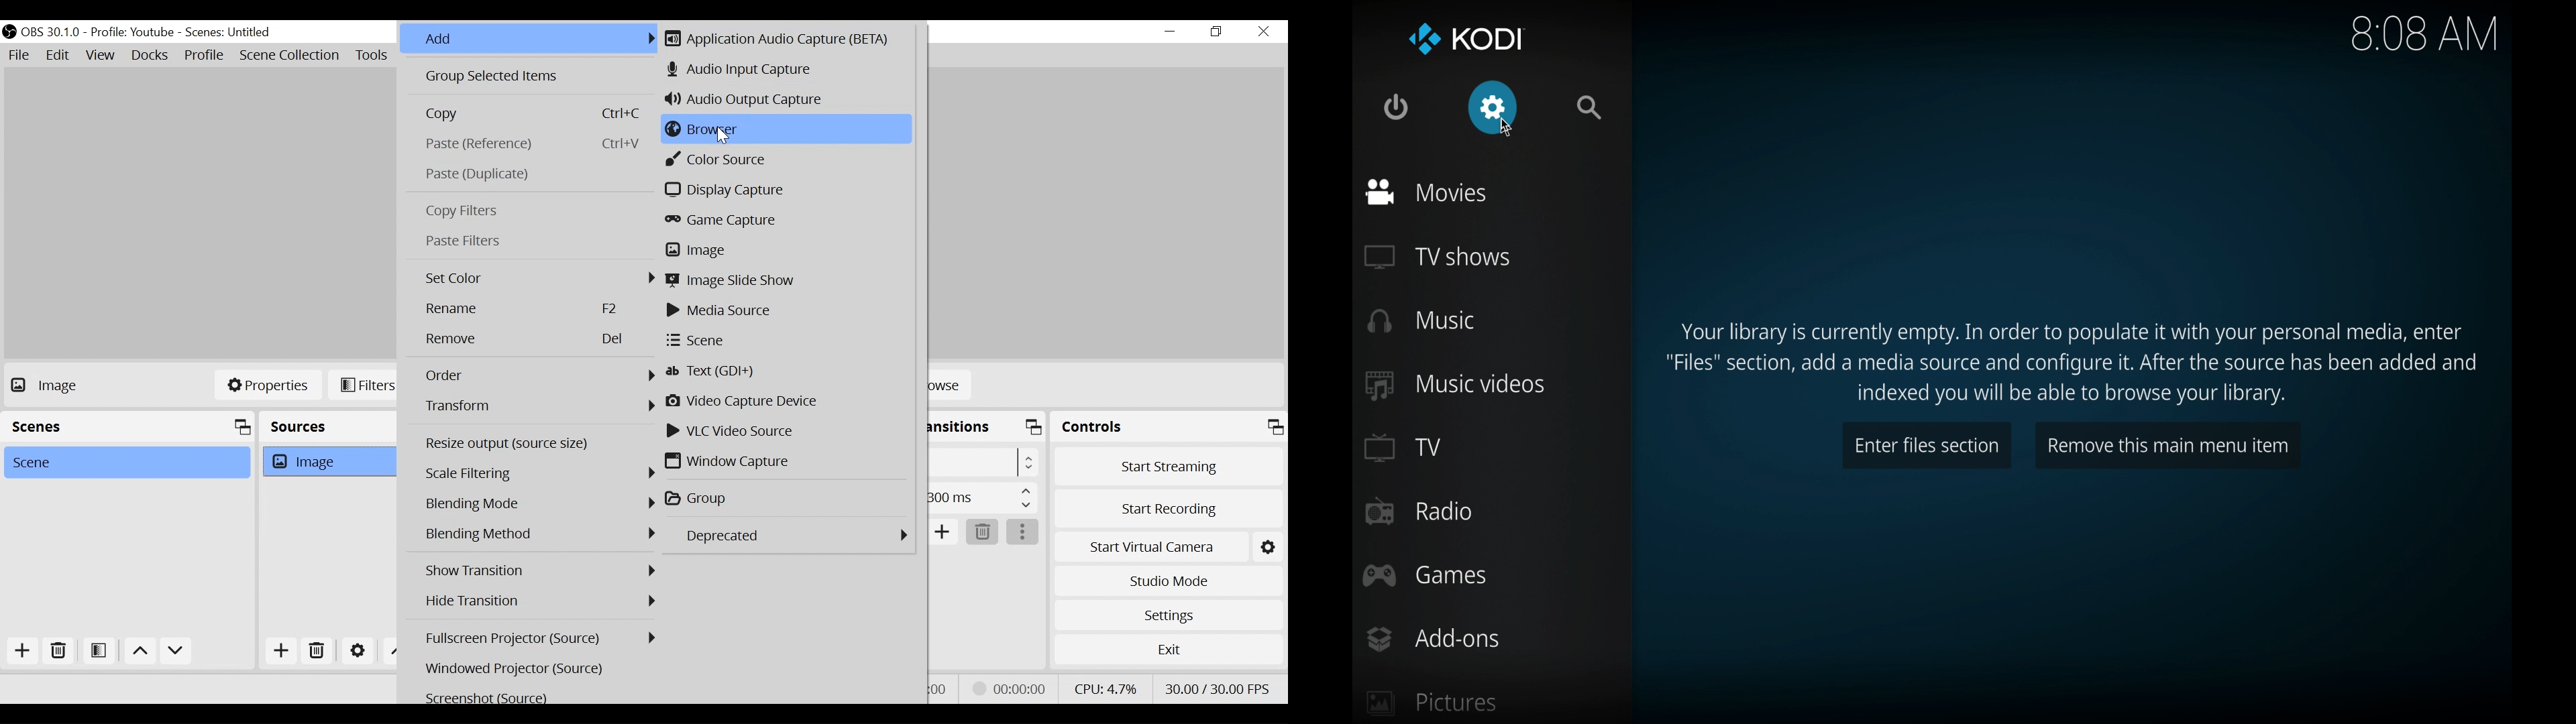  What do you see at coordinates (983, 499) in the screenshot?
I see `Duration` at bounding box center [983, 499].